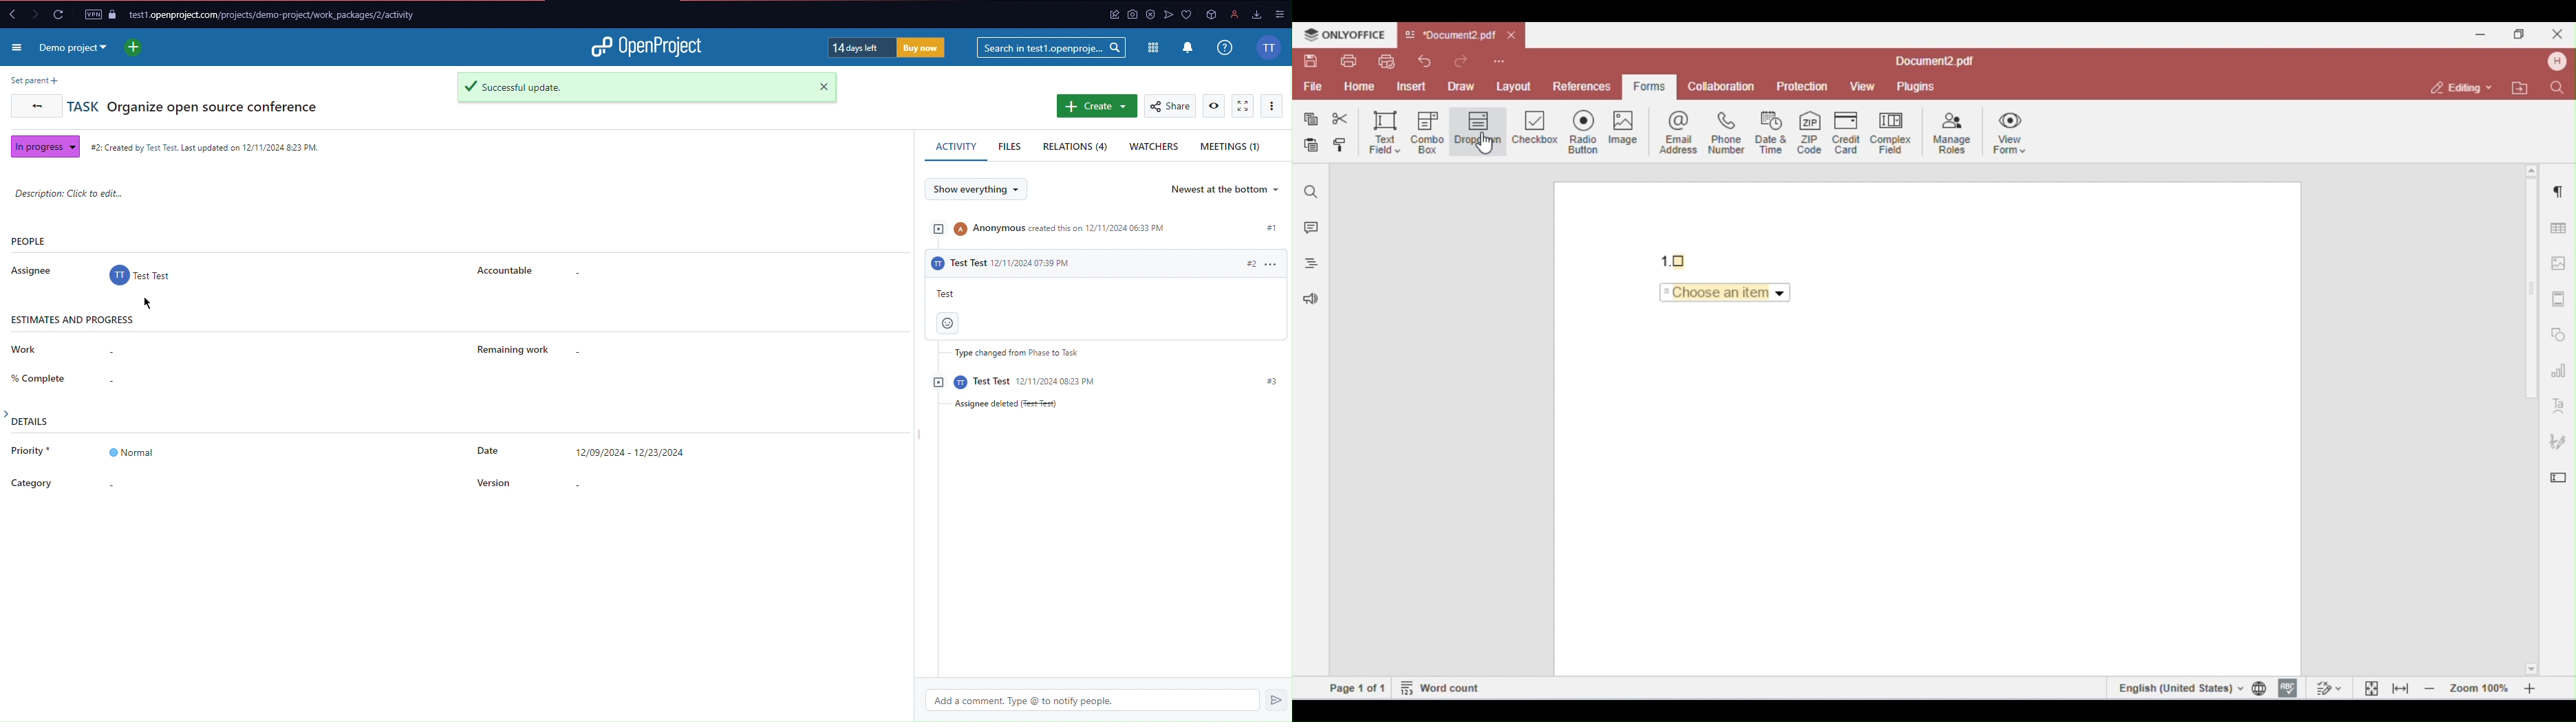 The width and height of the screenshot is (2576, 728). Describe the element at coordinates (1234, 14) in the screenshot. I see `profile` at that location.